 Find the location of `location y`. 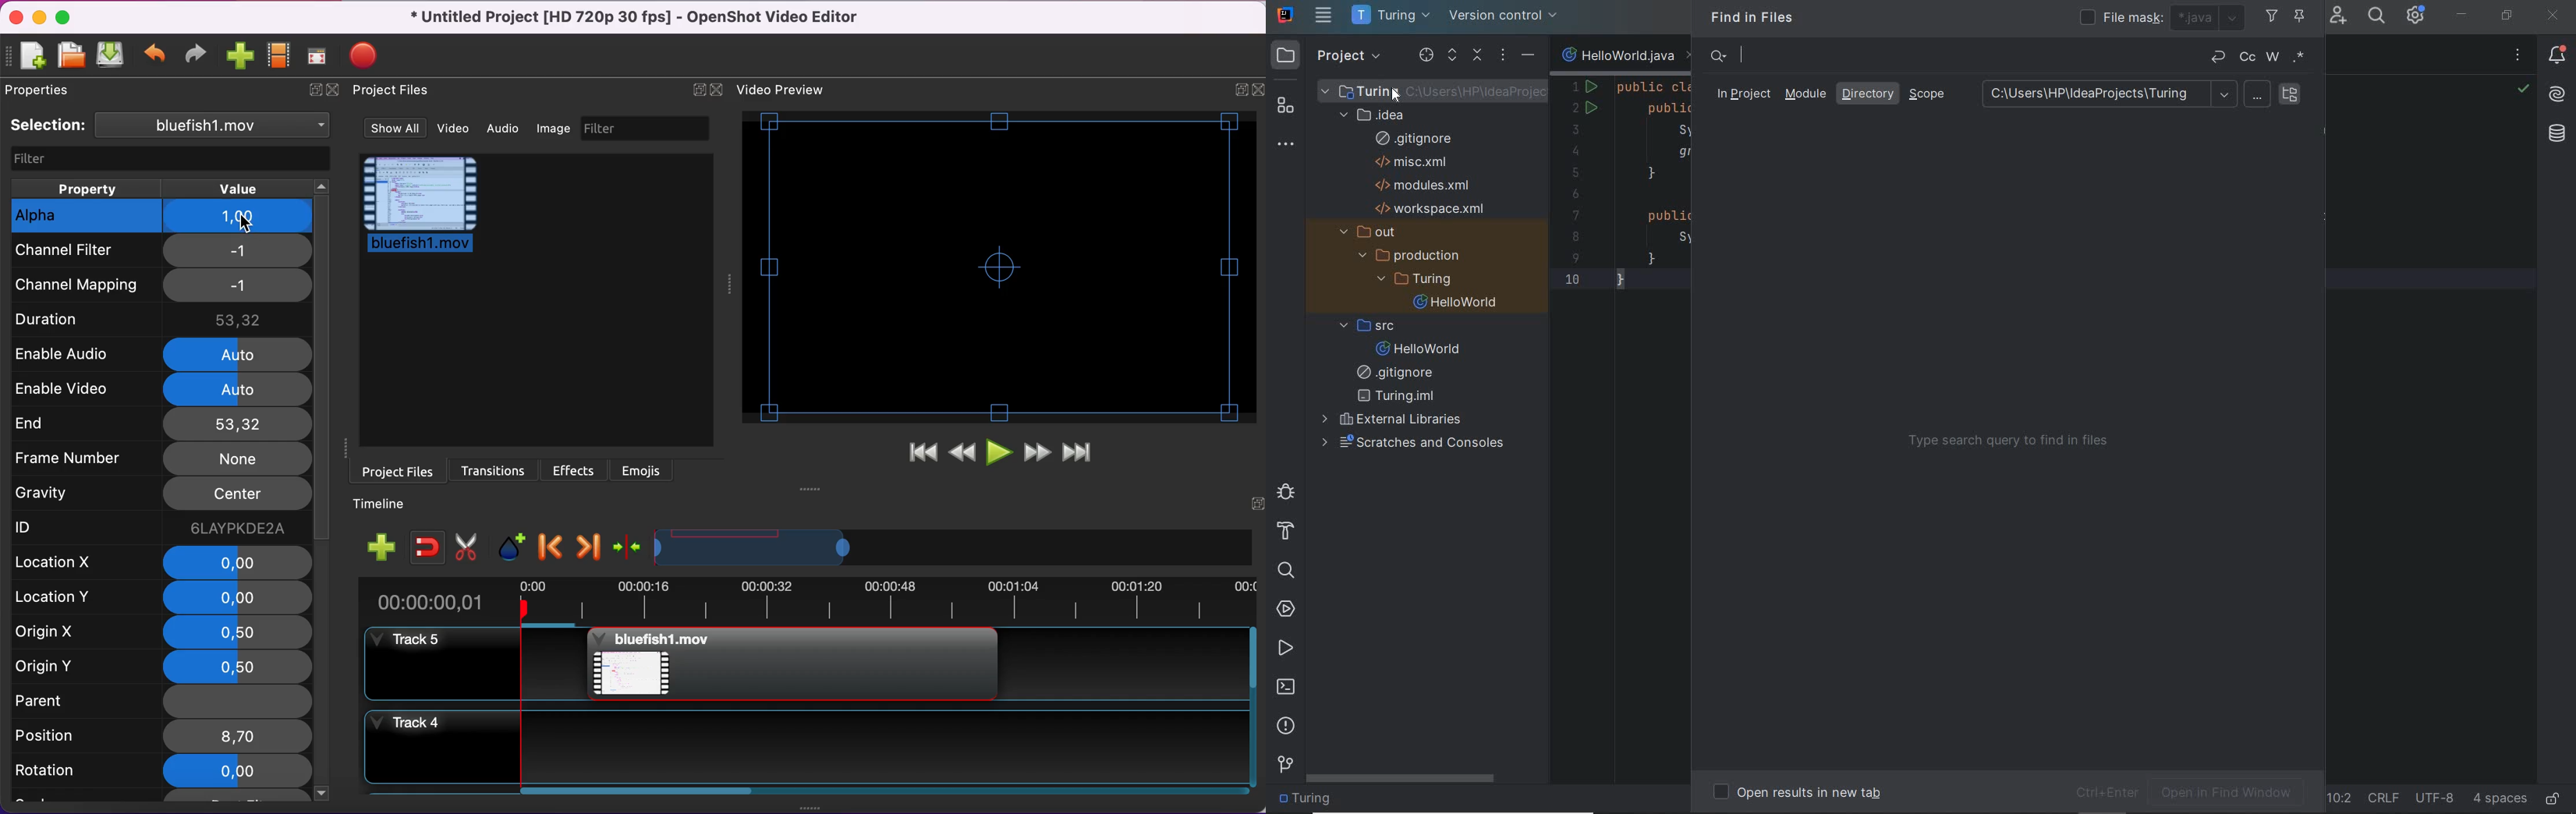

location y is located at coordinates (71, 600).